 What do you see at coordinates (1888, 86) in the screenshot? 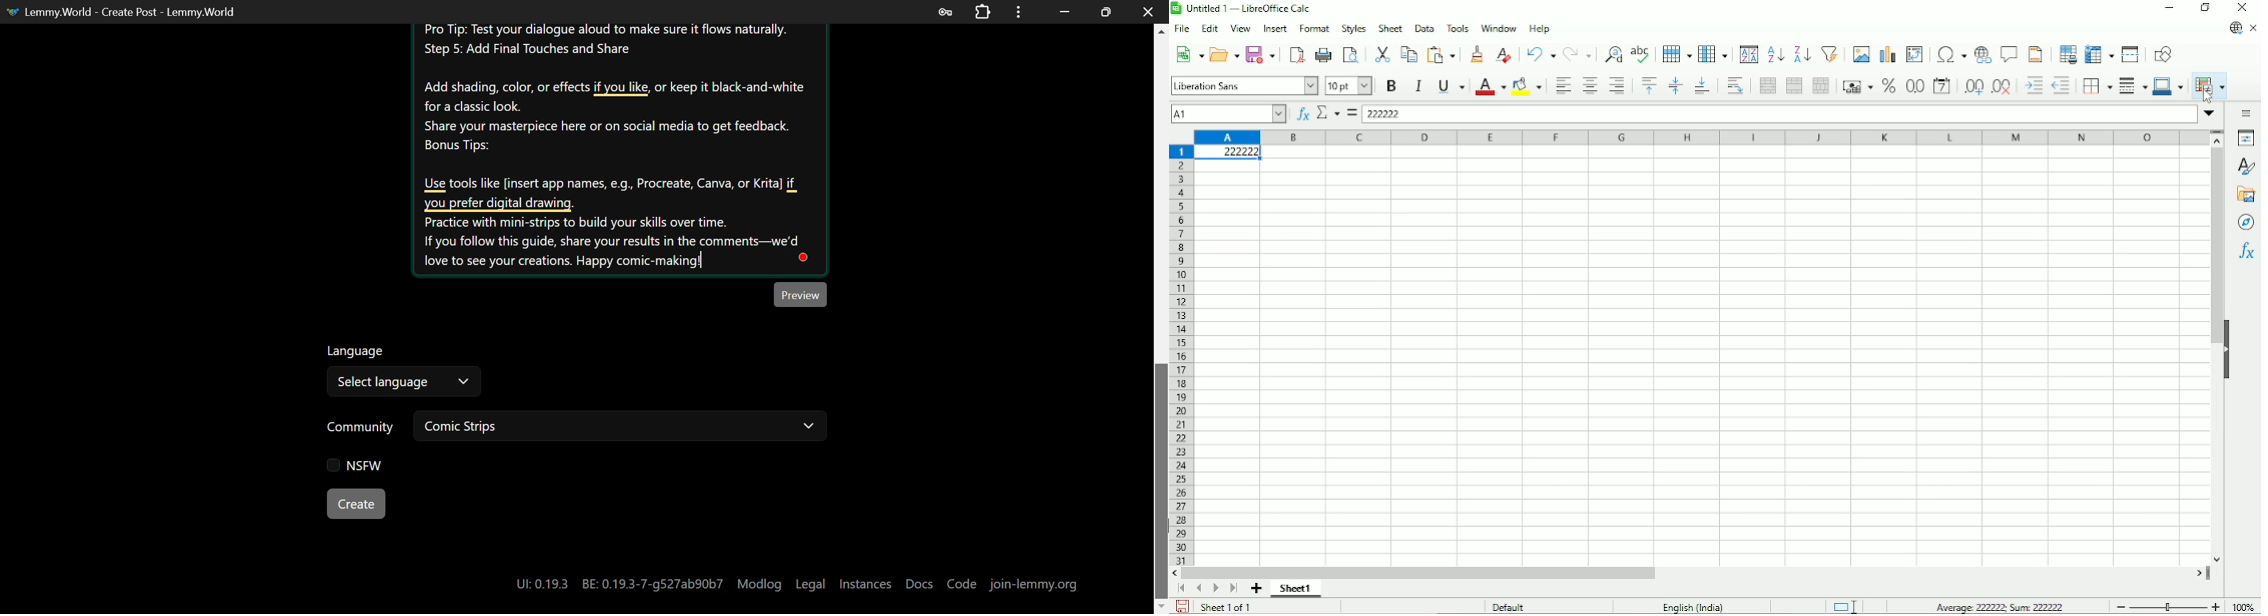
I see `Format as percent` at bounding box center [1888, 86].